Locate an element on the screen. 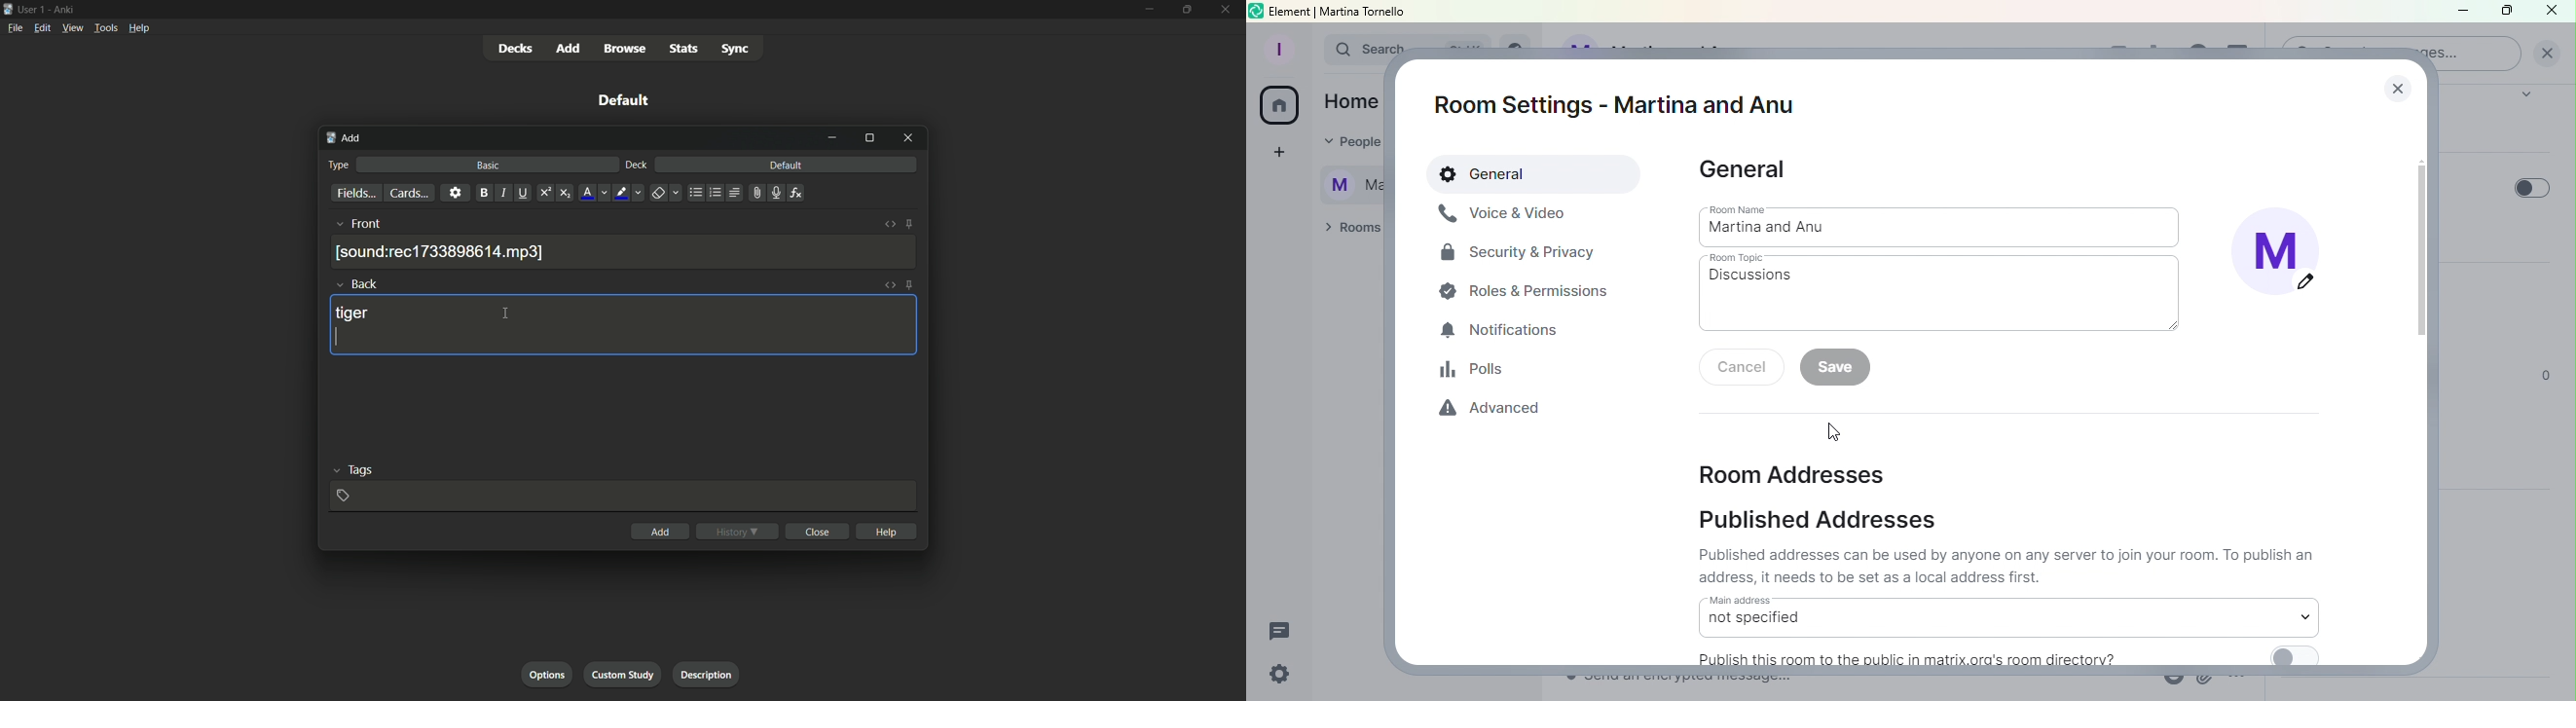 The width and height of the screenshot is (2576, 728). toggle html editor is located at coordinates (890, 225).